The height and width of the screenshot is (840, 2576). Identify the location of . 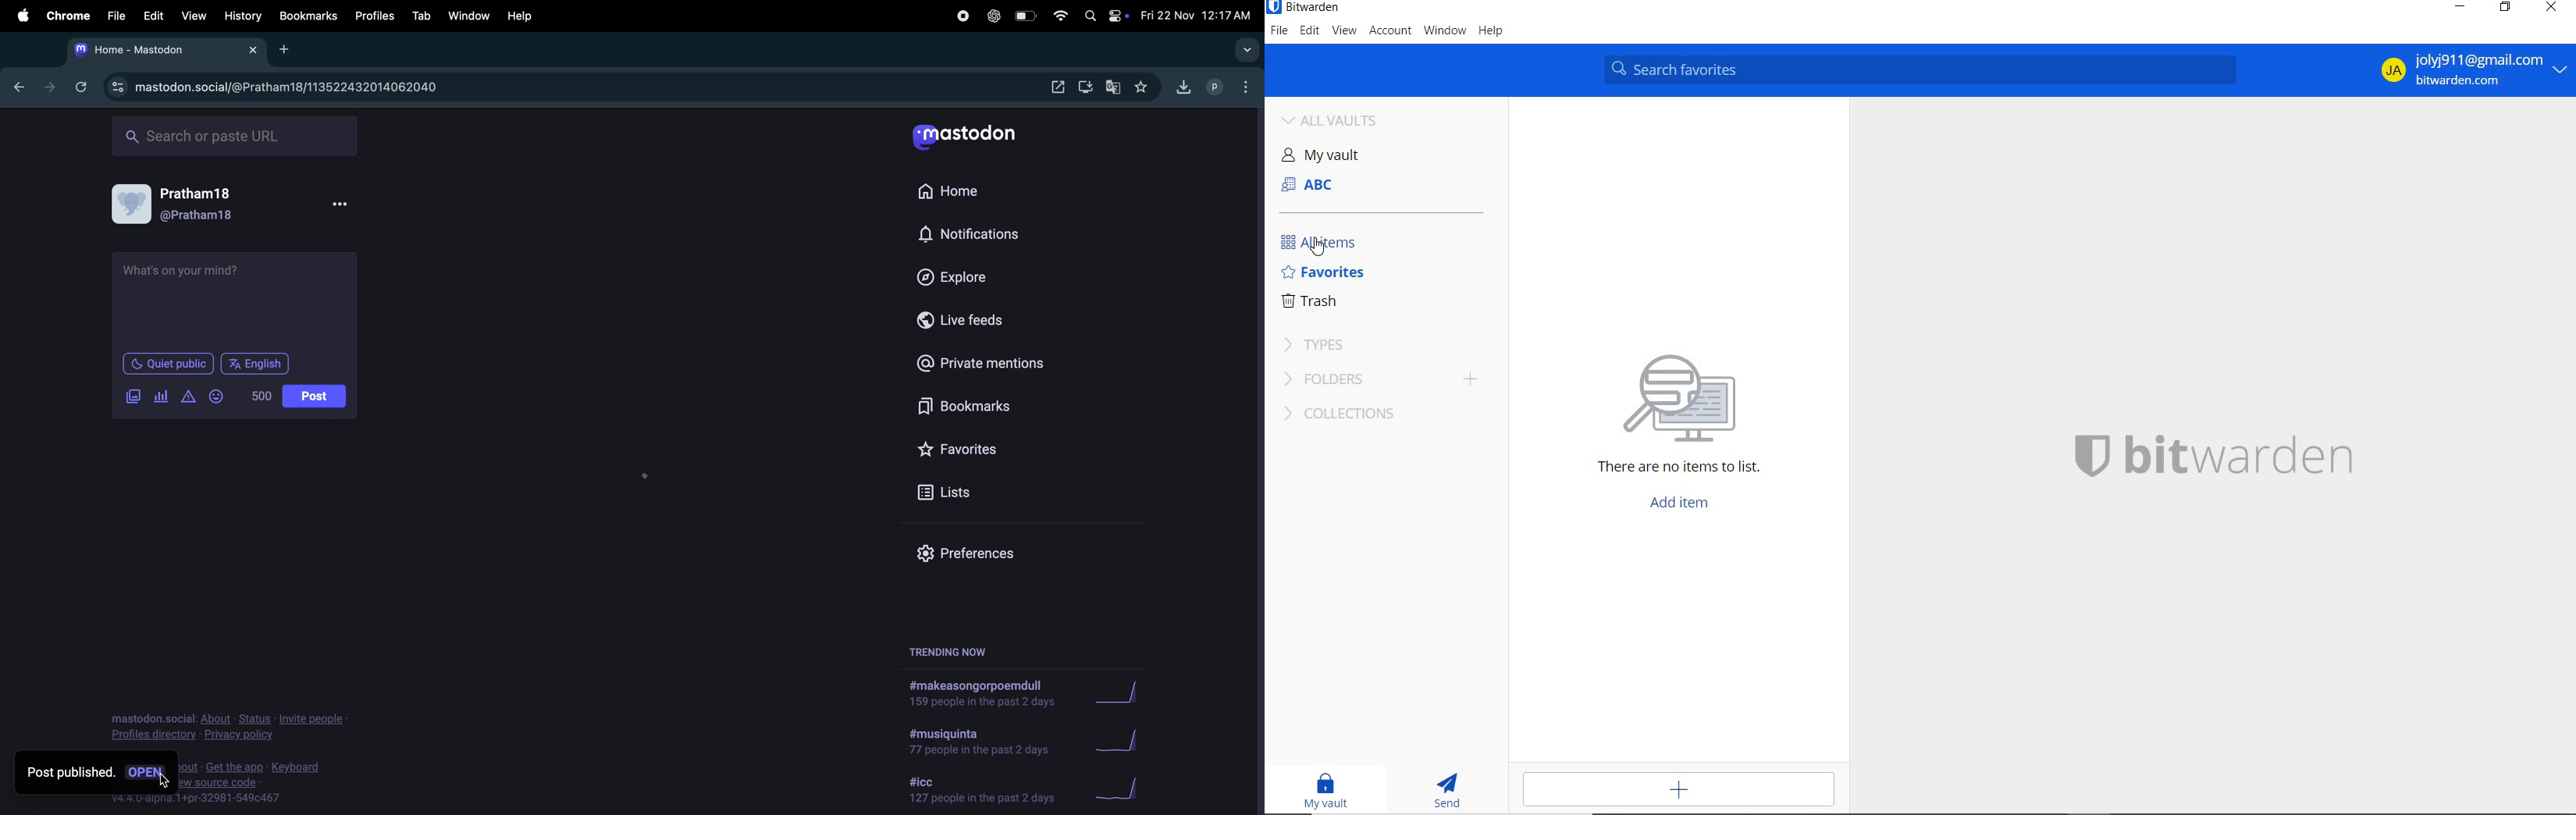
(150, 777).